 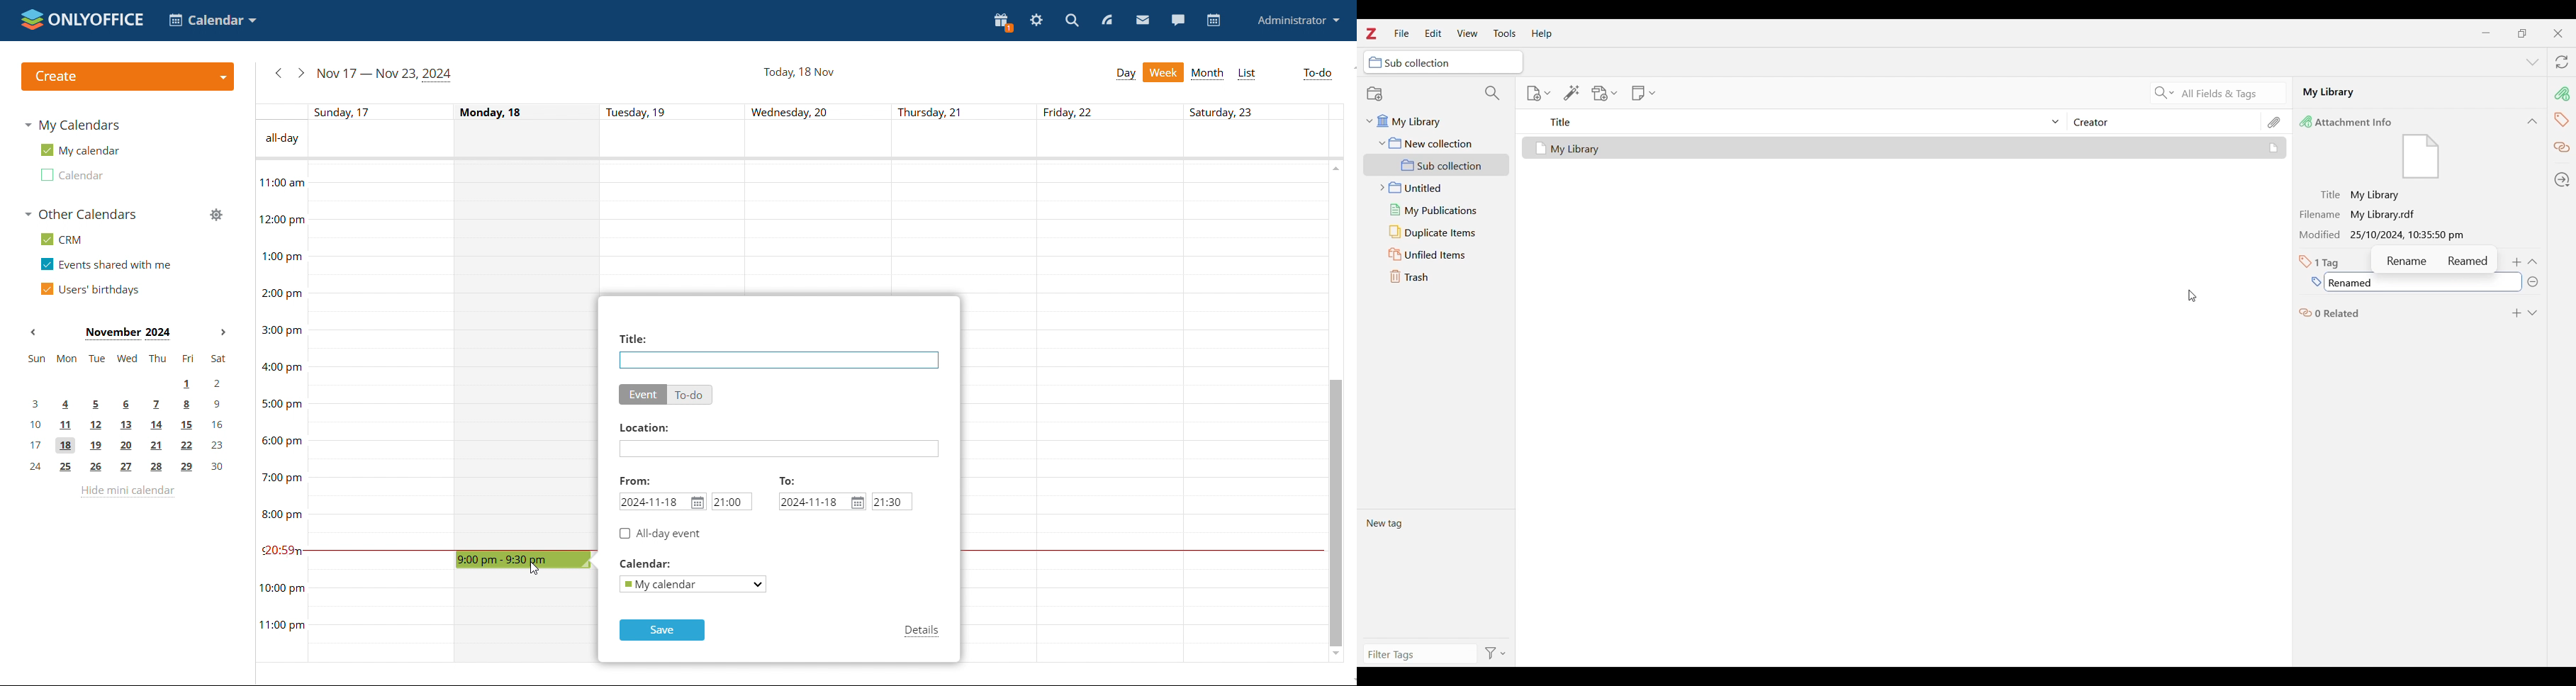 I want to click on 0 related, so click(x=2331, y=312).